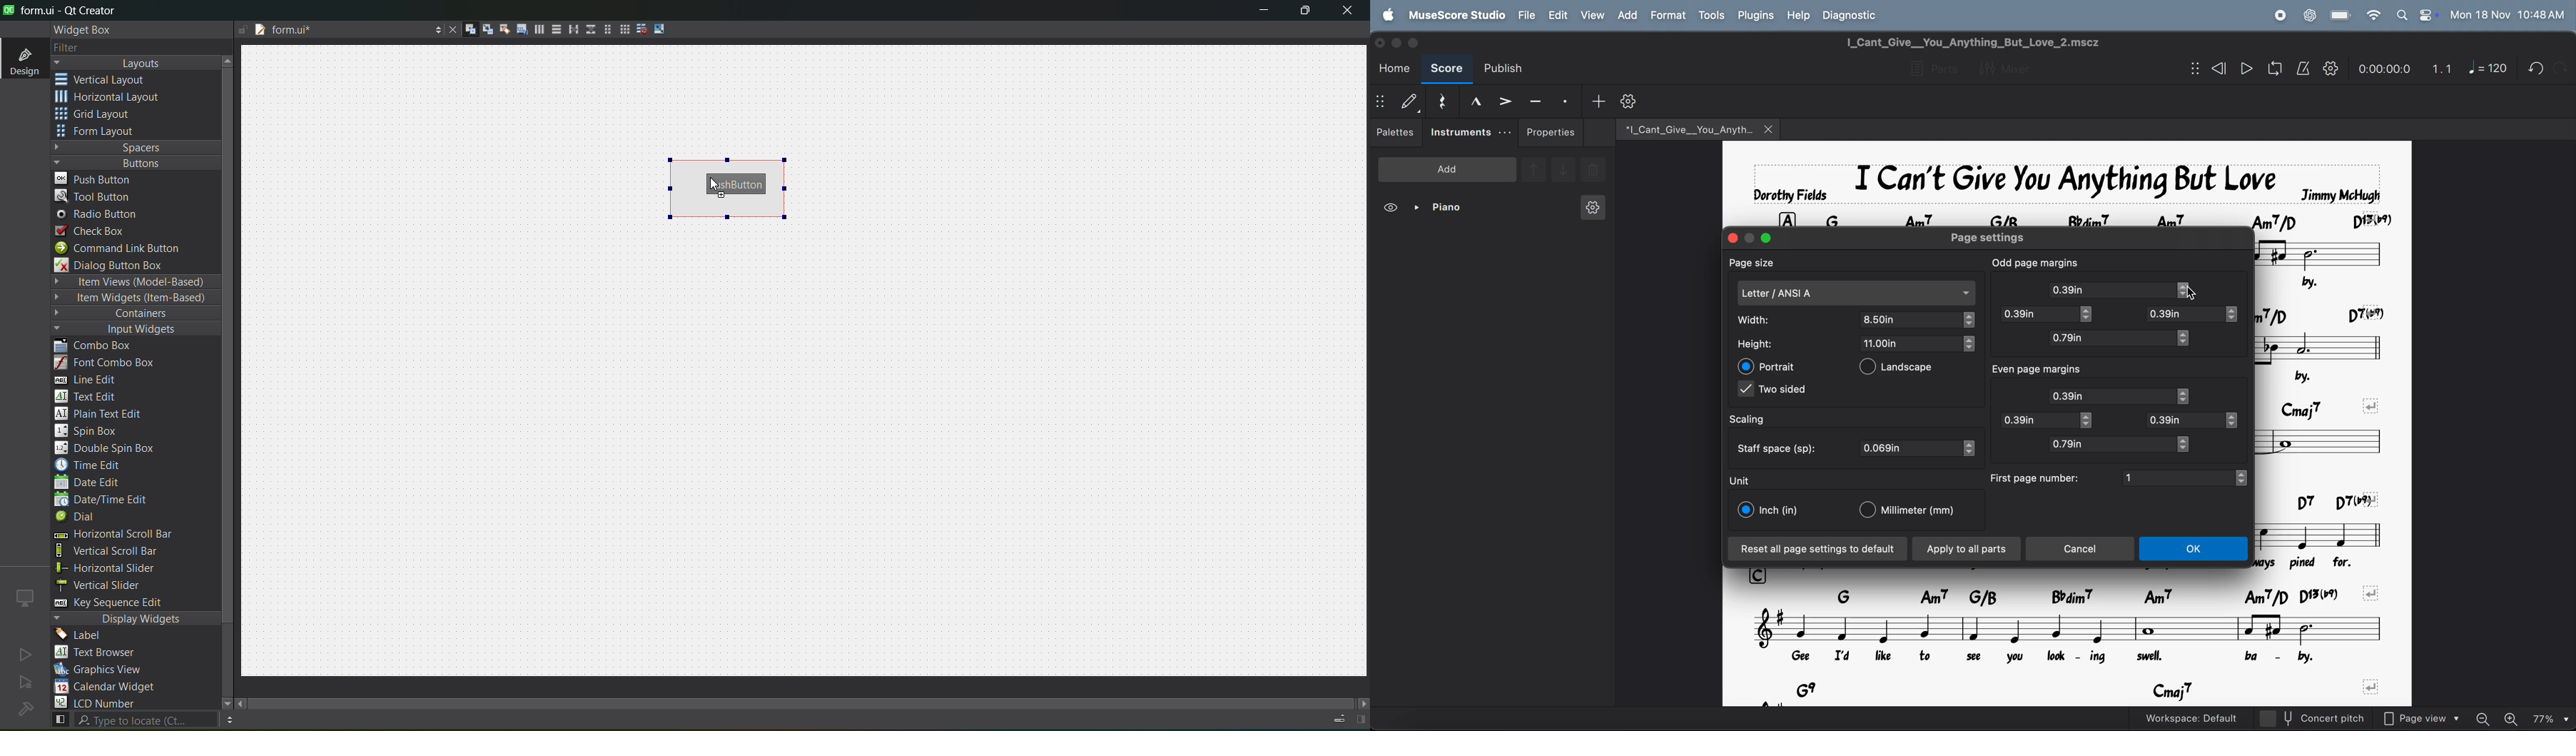  What do you see at coordinates (1971, 449) in the screenshot?
I see `toggle` at bounding box center [1971, 449].